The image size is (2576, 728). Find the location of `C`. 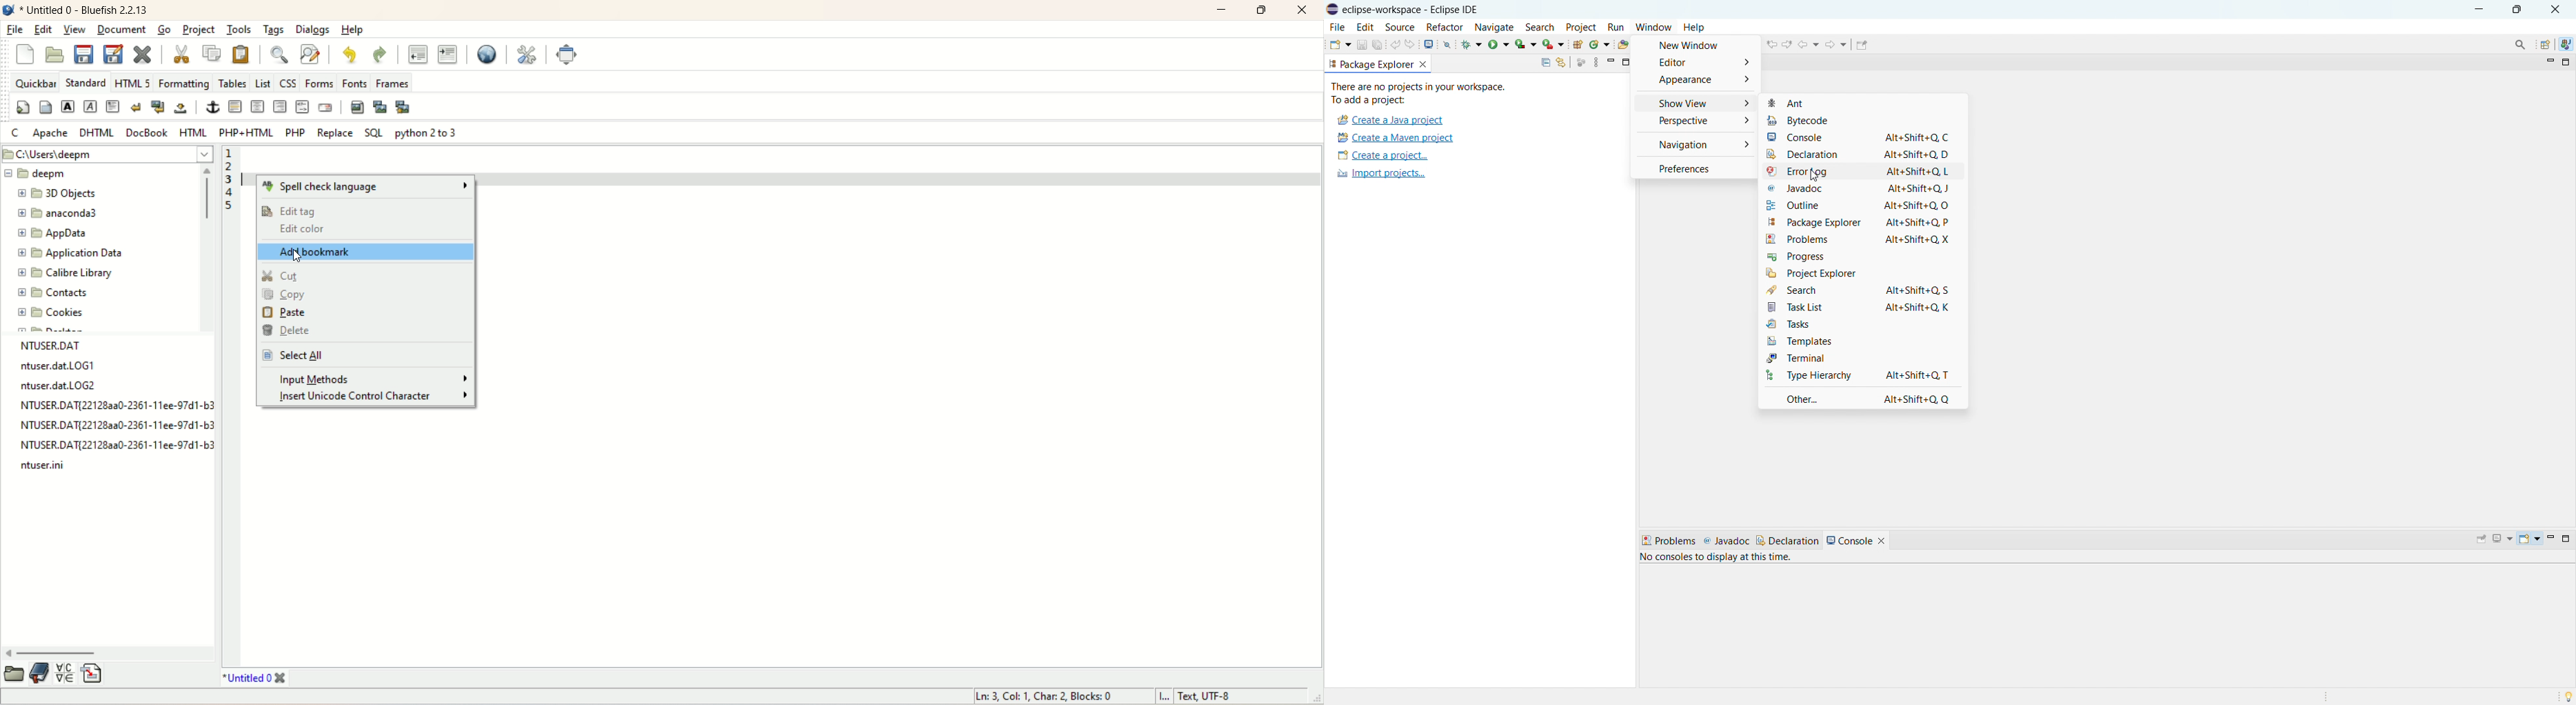

C is located at coordinates (14, 134).